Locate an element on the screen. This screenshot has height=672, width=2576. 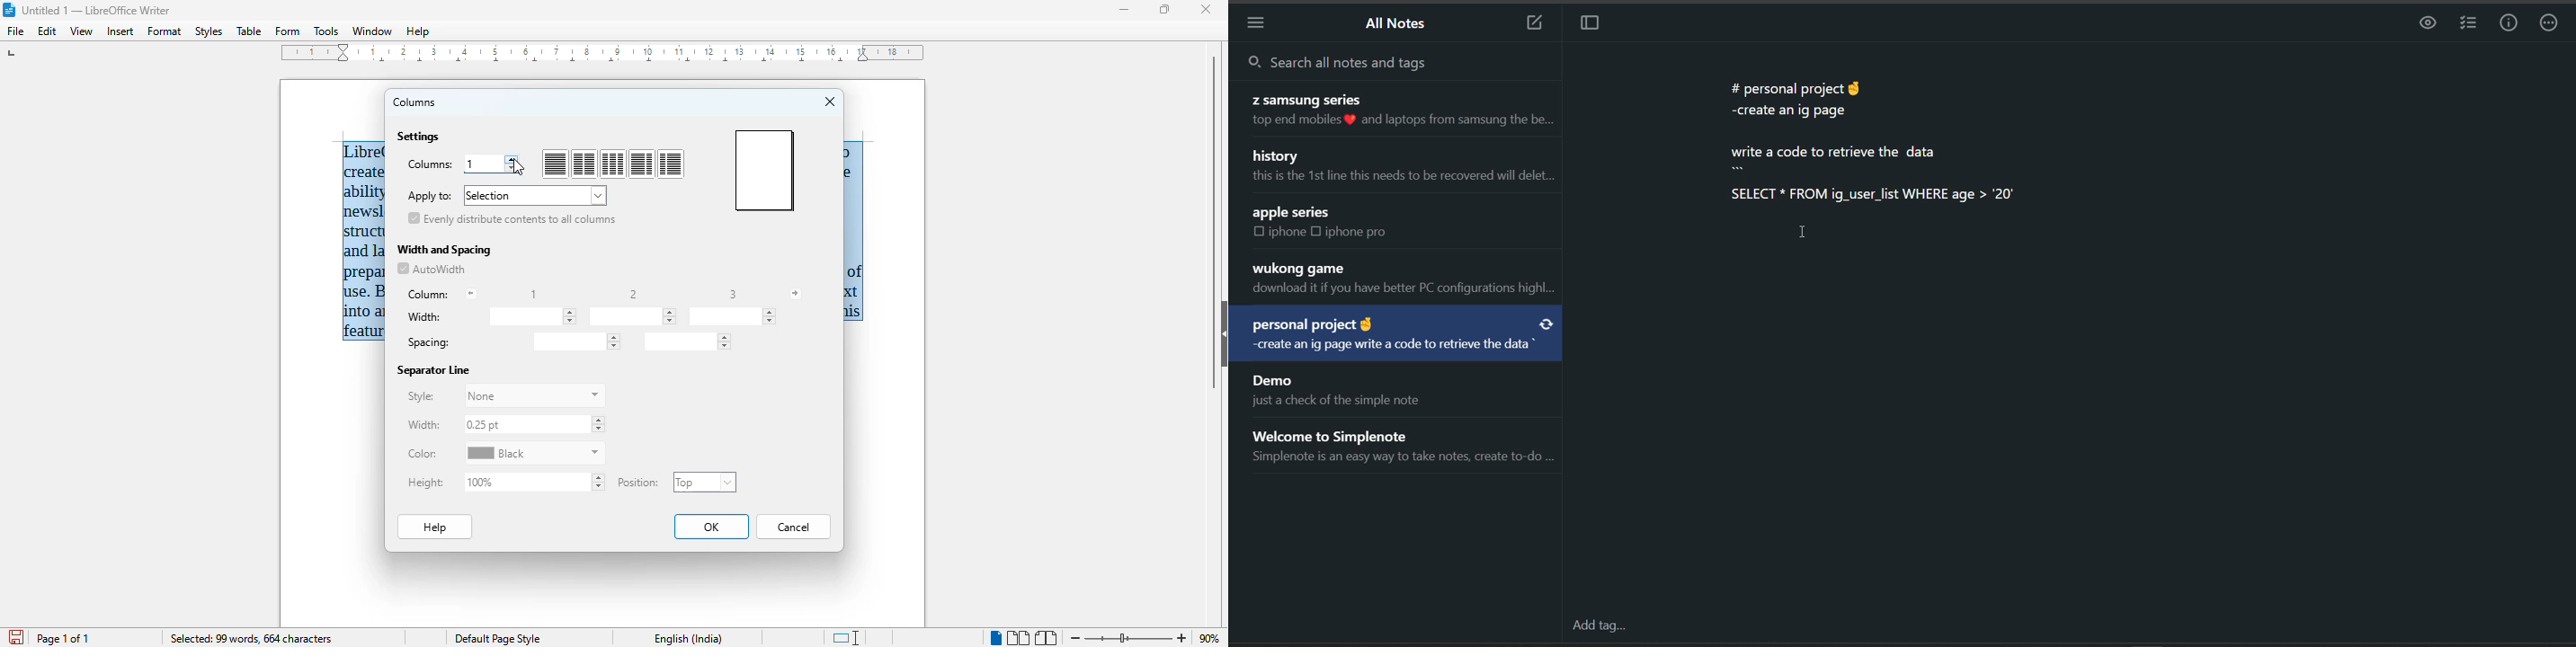
top is located at coordinates (705, 482).